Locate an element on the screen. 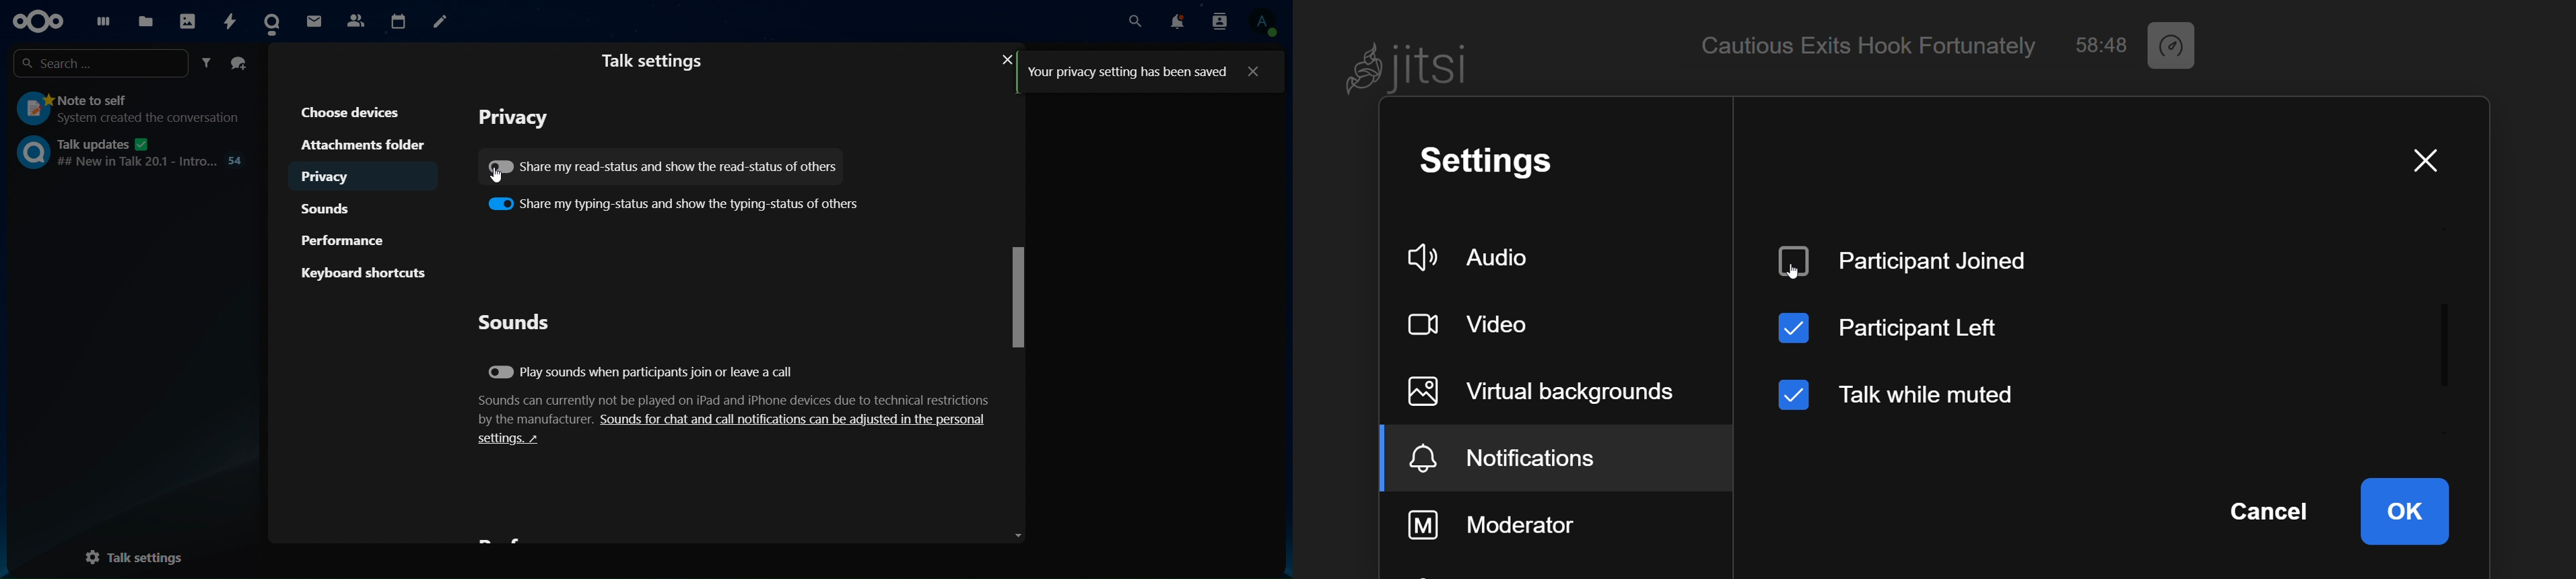  play sounds when participants in or leave a call is located at coordinates (643, 374).